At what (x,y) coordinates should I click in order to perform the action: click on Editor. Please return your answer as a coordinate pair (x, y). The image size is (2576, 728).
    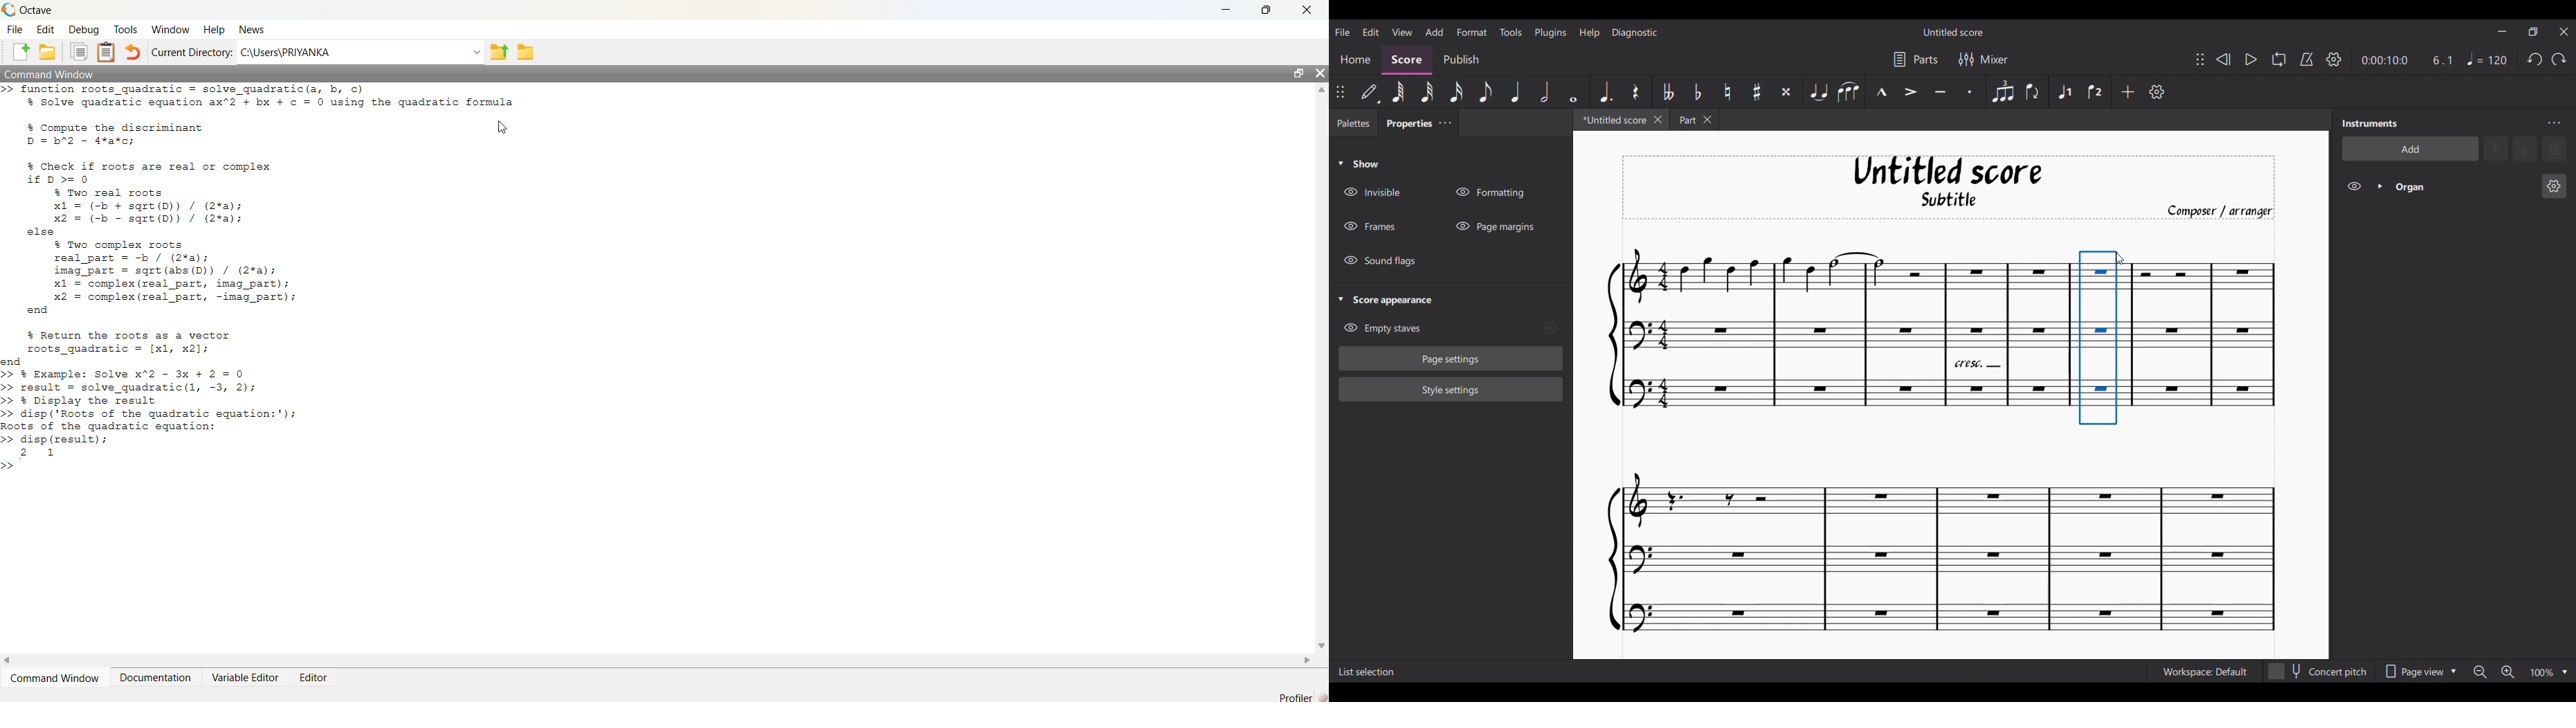
    Looking at the image, I should click on (316, 674).